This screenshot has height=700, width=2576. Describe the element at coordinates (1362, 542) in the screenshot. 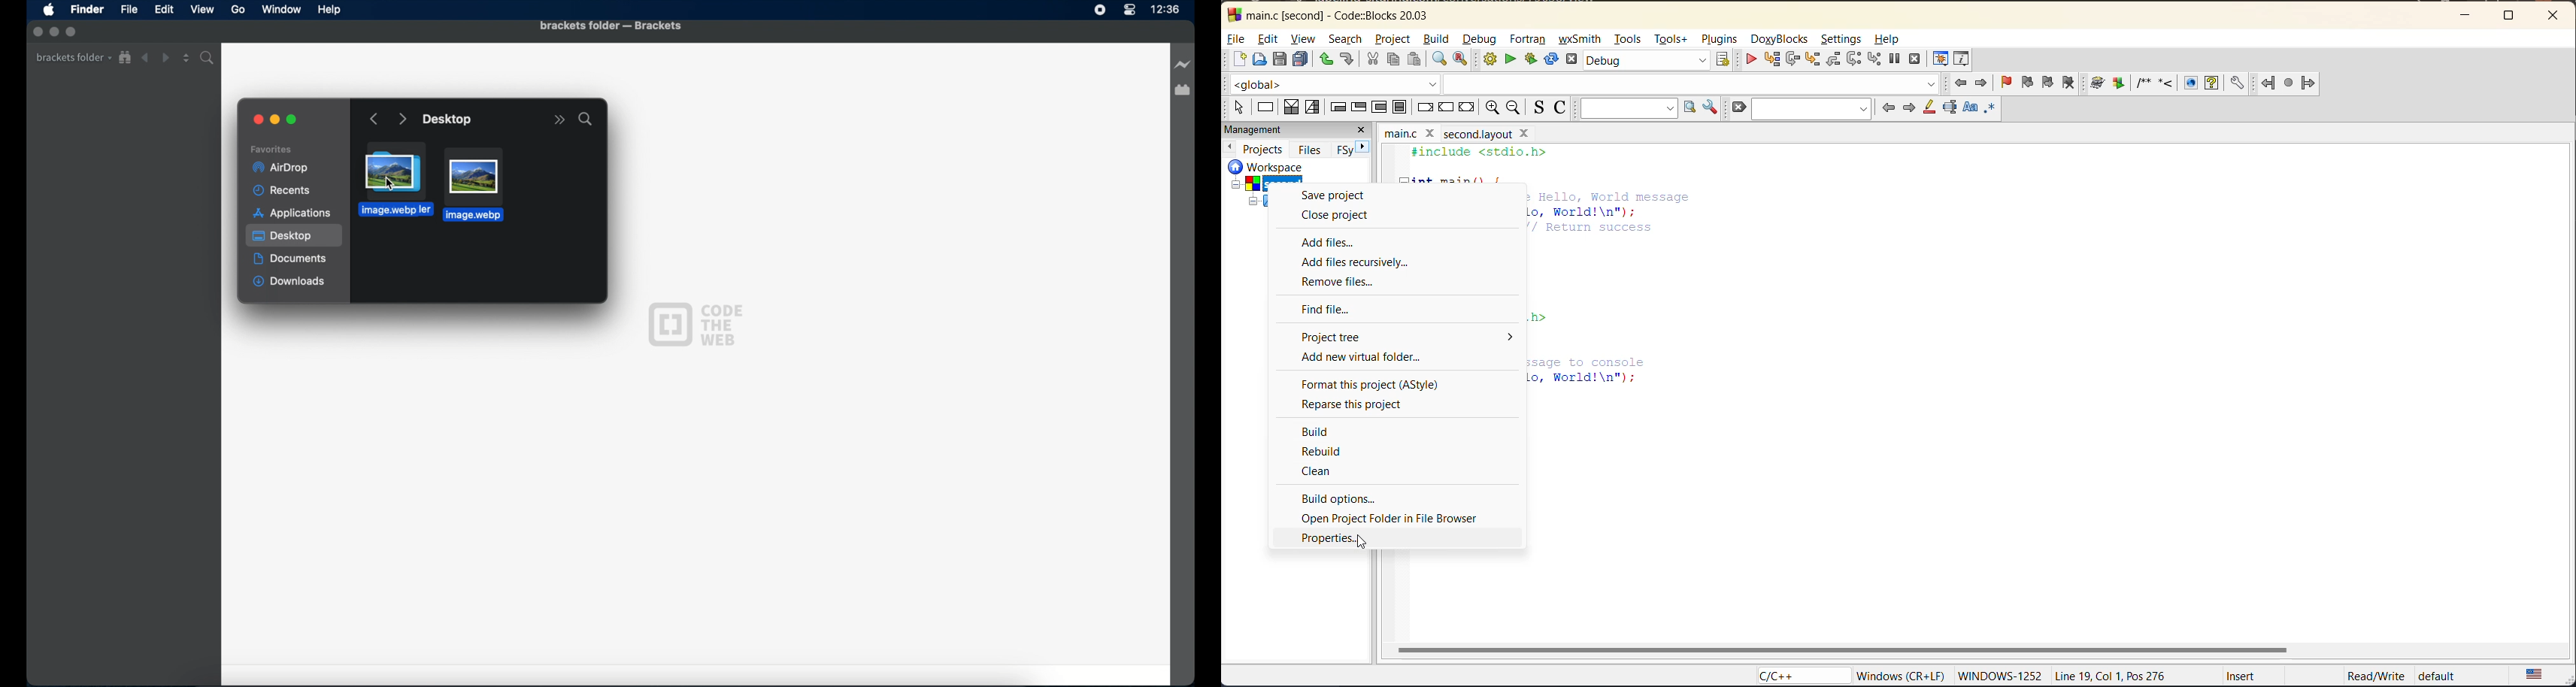

I see `cursor` at that location.